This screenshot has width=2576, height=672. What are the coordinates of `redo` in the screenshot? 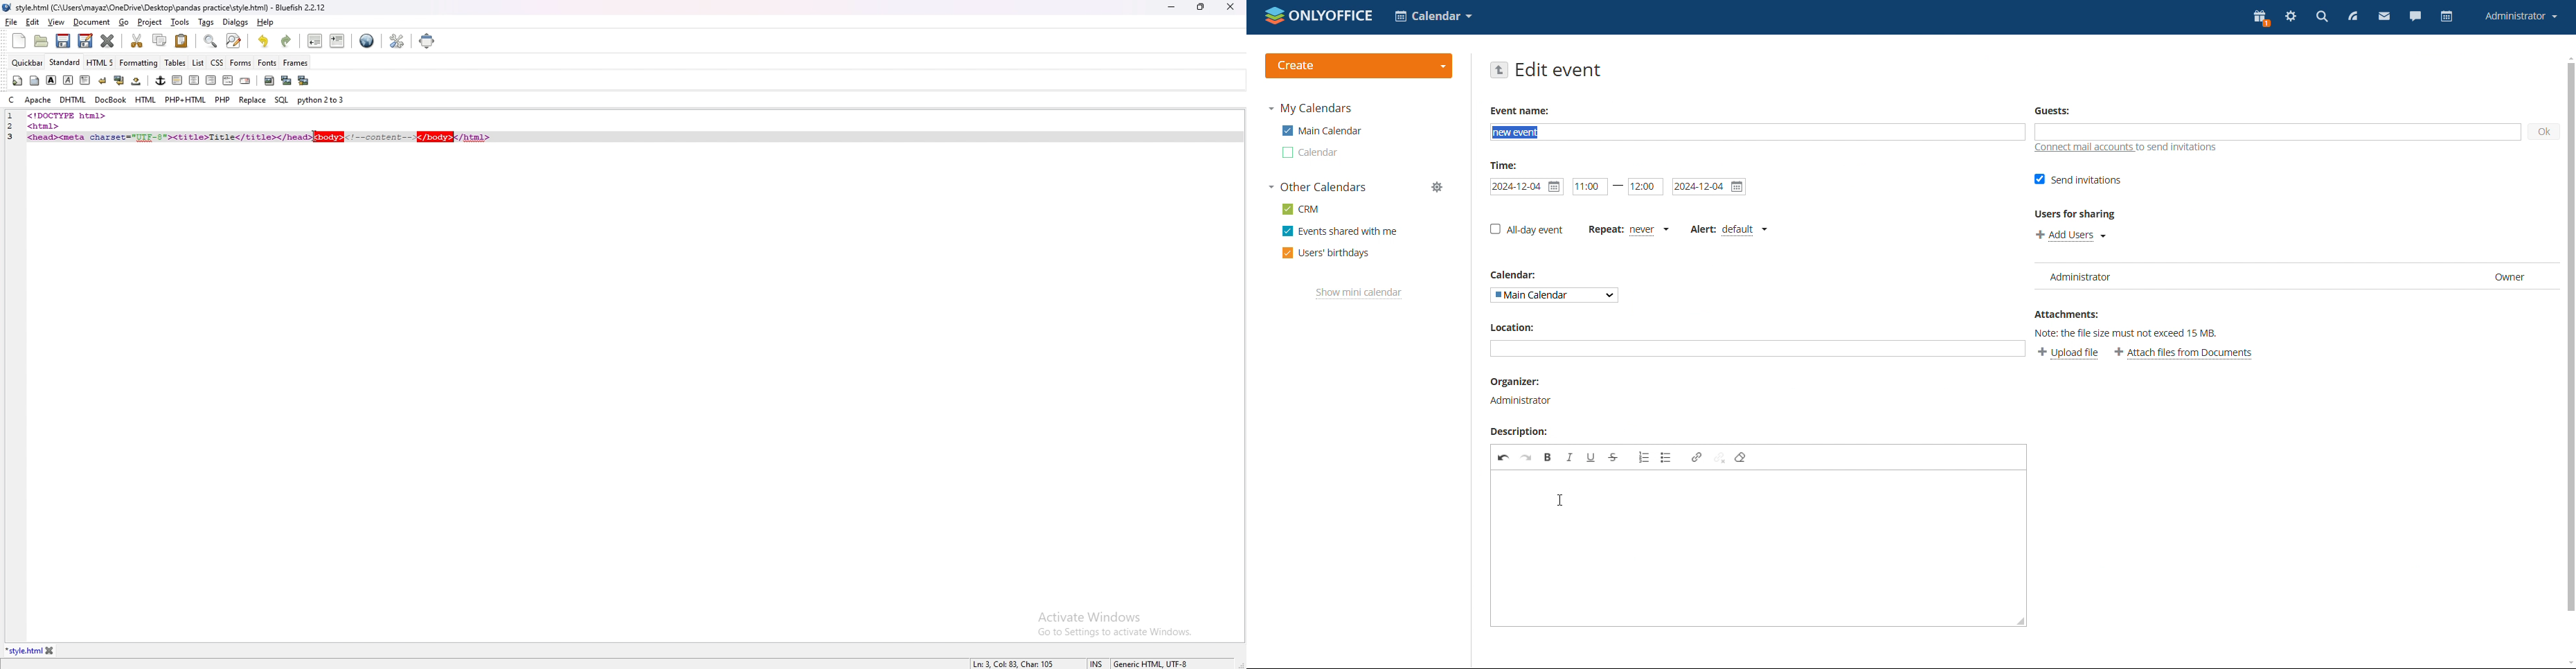 It's located at (1526, 458).